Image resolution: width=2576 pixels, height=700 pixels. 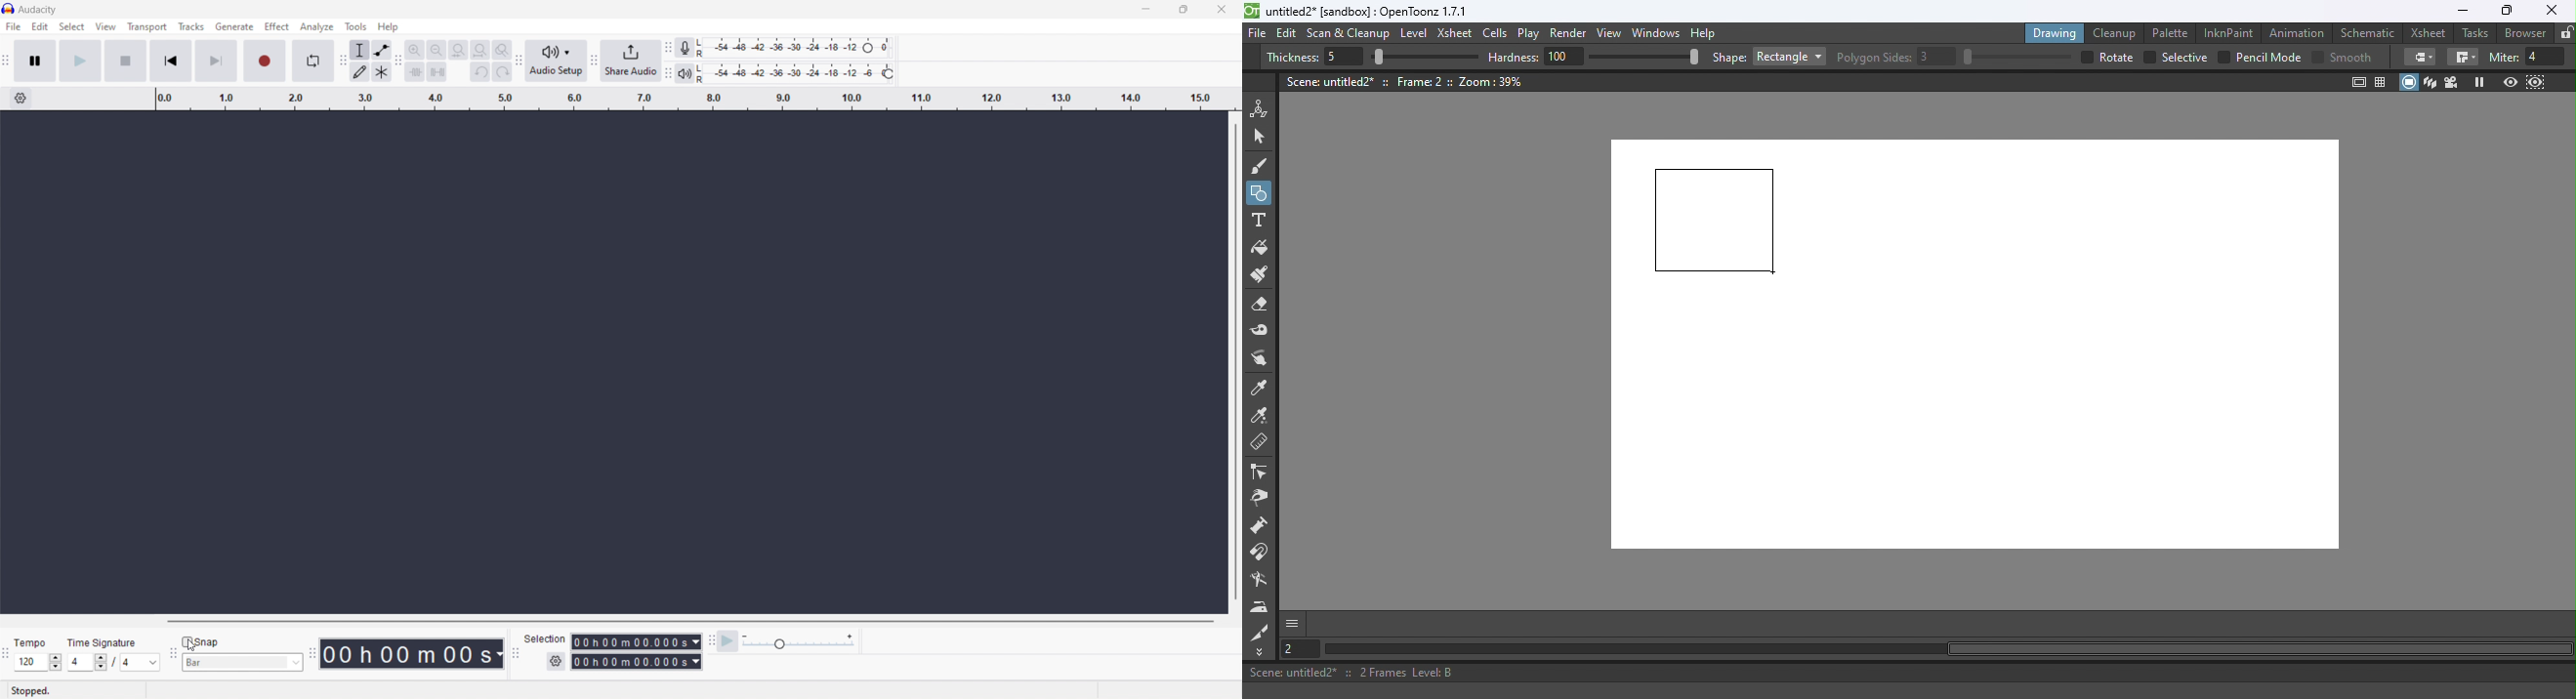 What do you see at coordinates (1145, 10) in the screenshot?
I see `minimize` at bounding box center [1145, 10].